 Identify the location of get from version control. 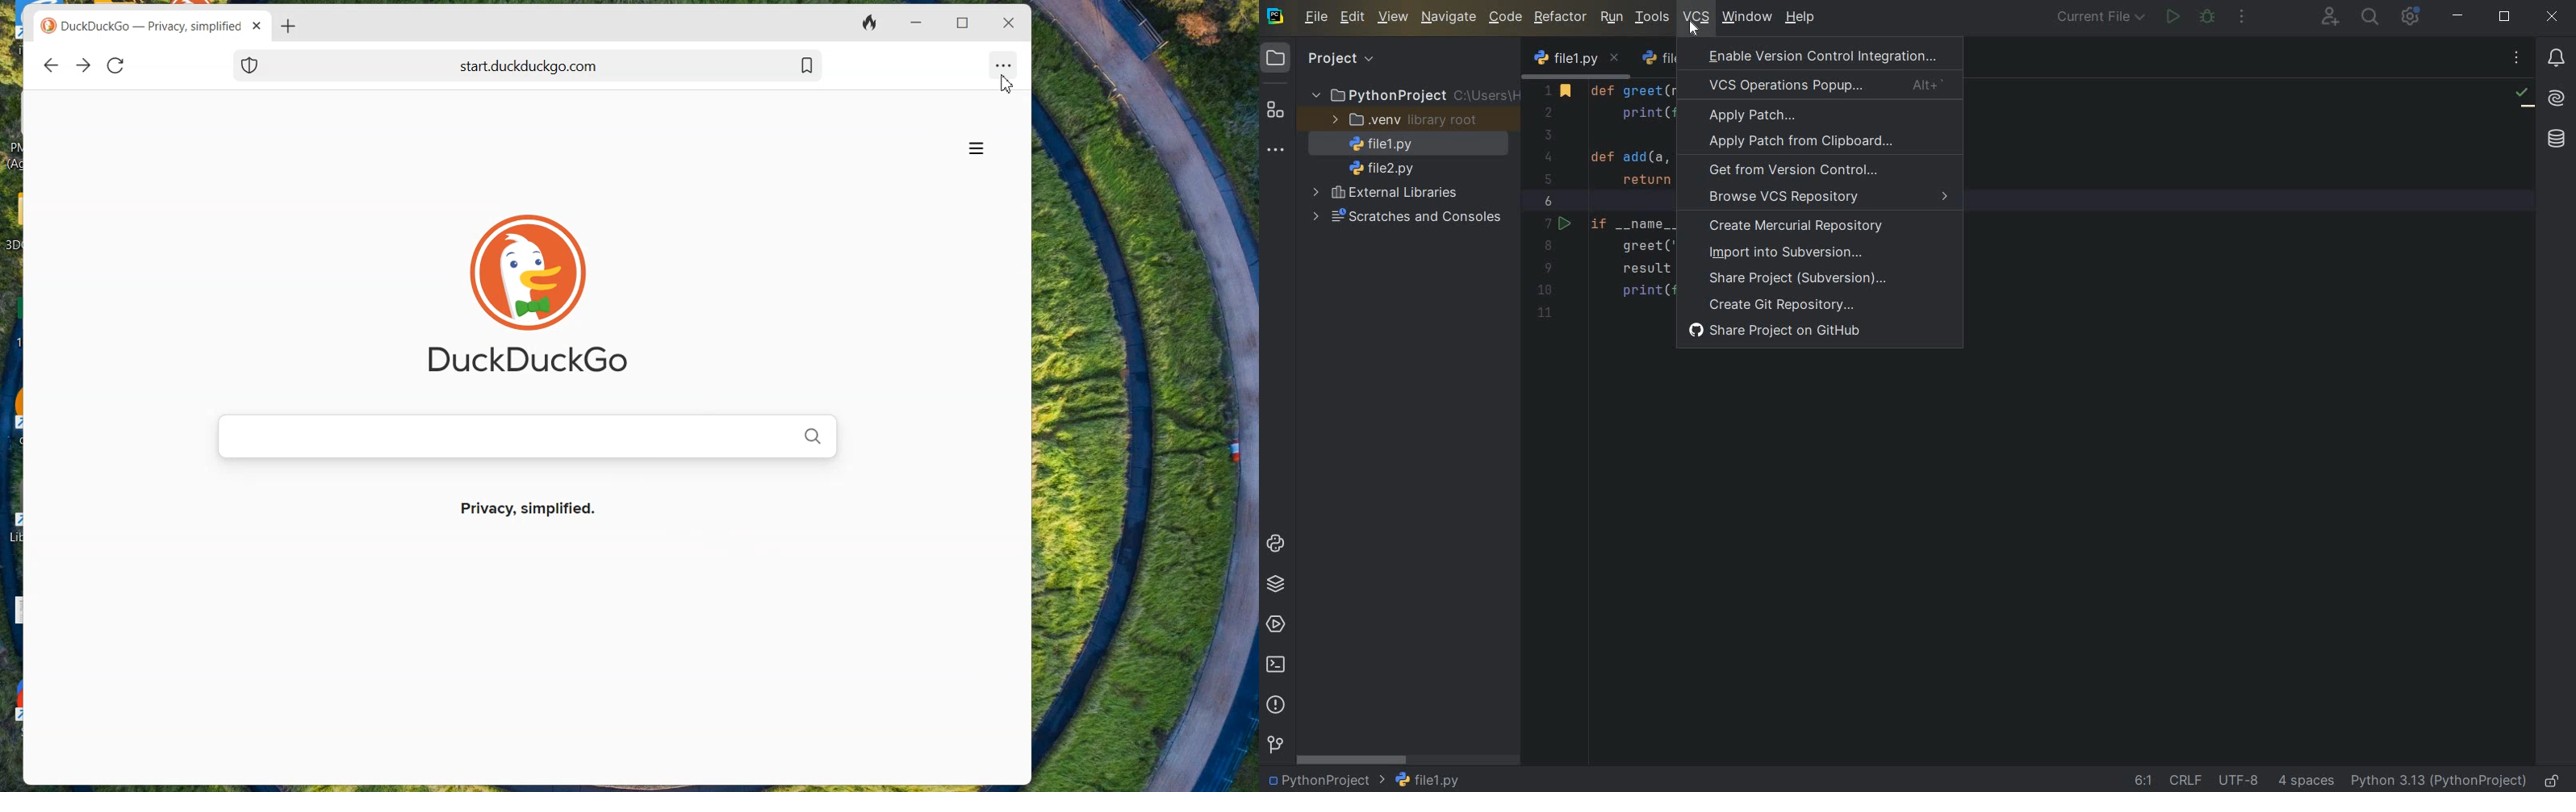
(1797, 171).